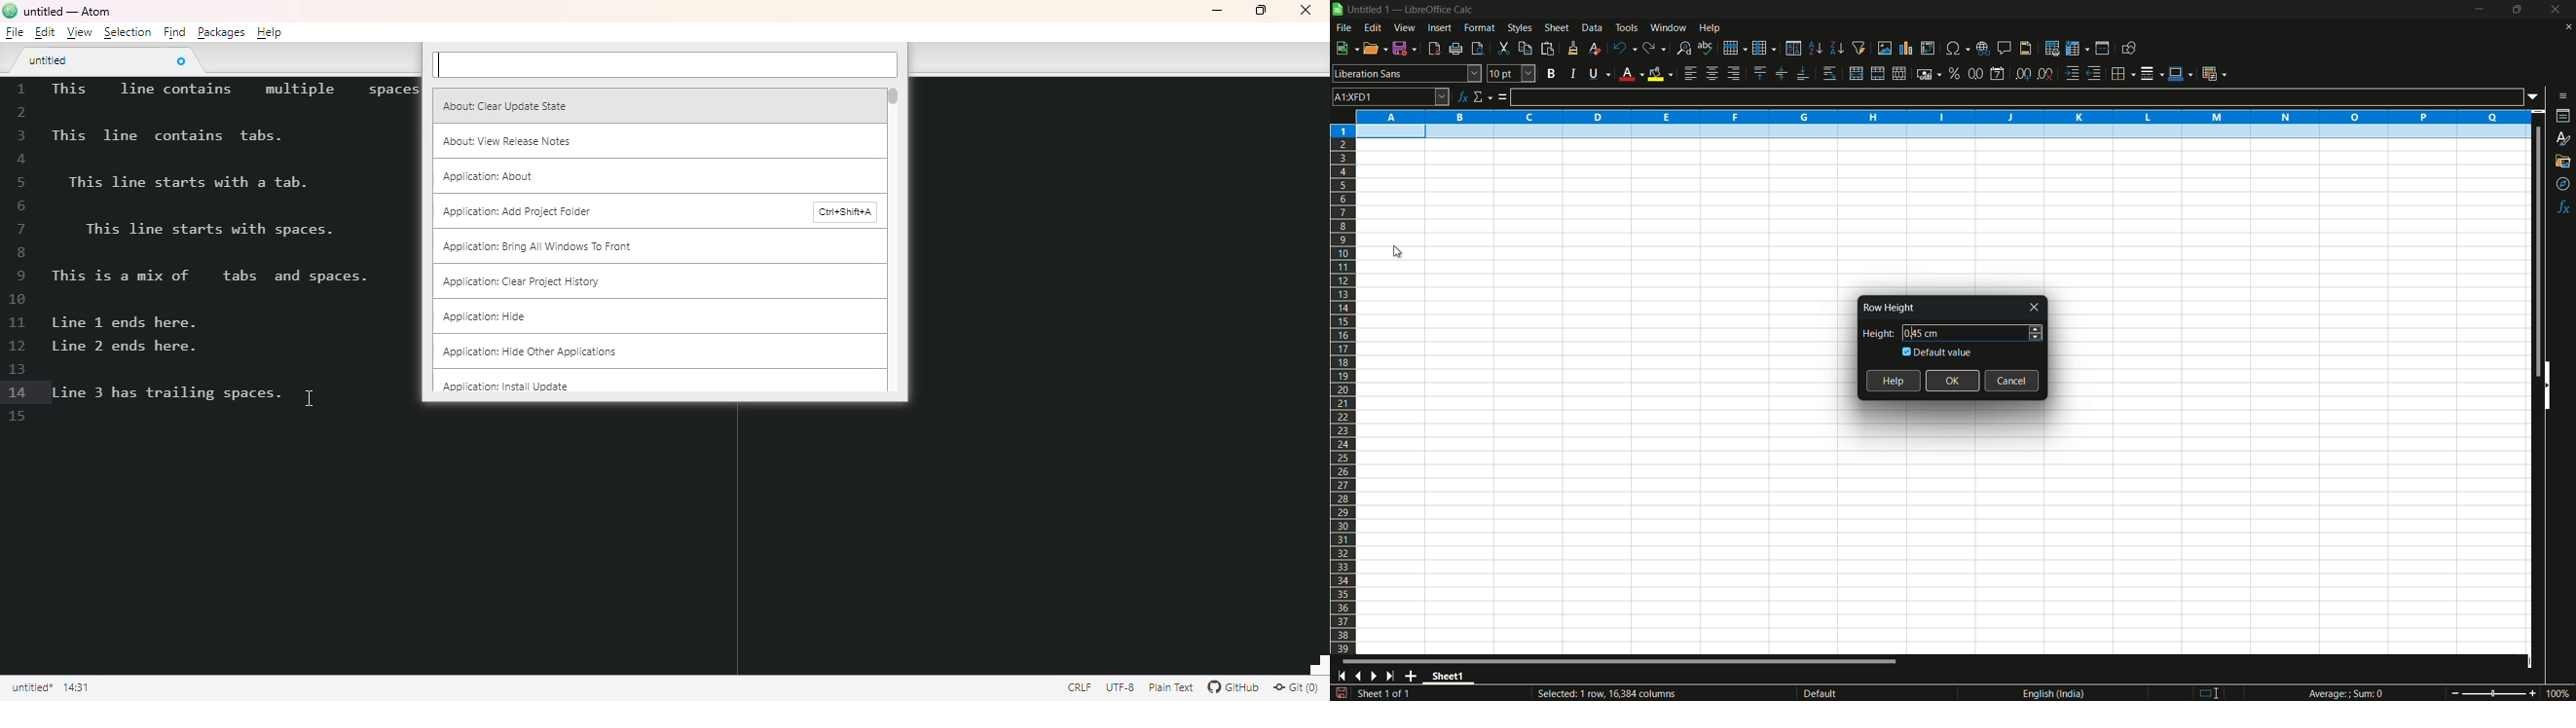 This screenshot has height=728, width=2576. Describe the element at coordinates (2036, 327) in the screenshot. I see `increase height` at that location.